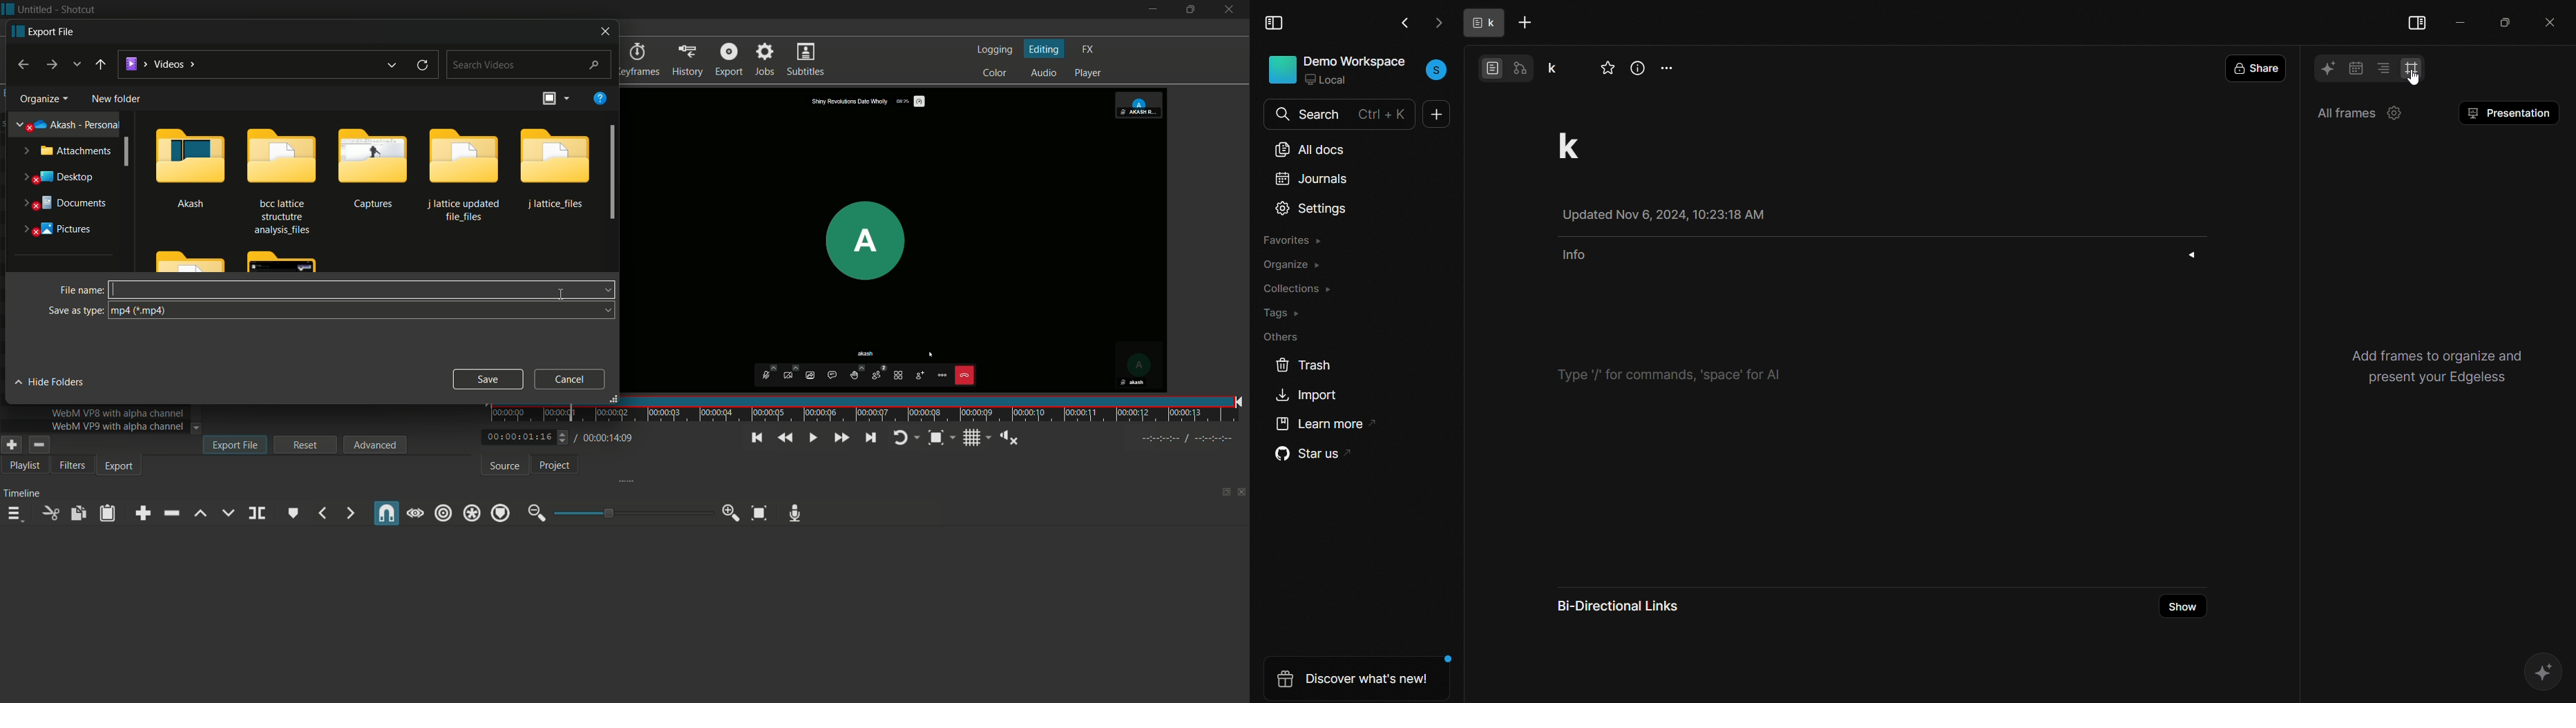 This screenshot has height=728, width=2576. What do you see at coordinates (1876, 254) in the screenshot?
I see `info` at bounding box center [1876, 254].